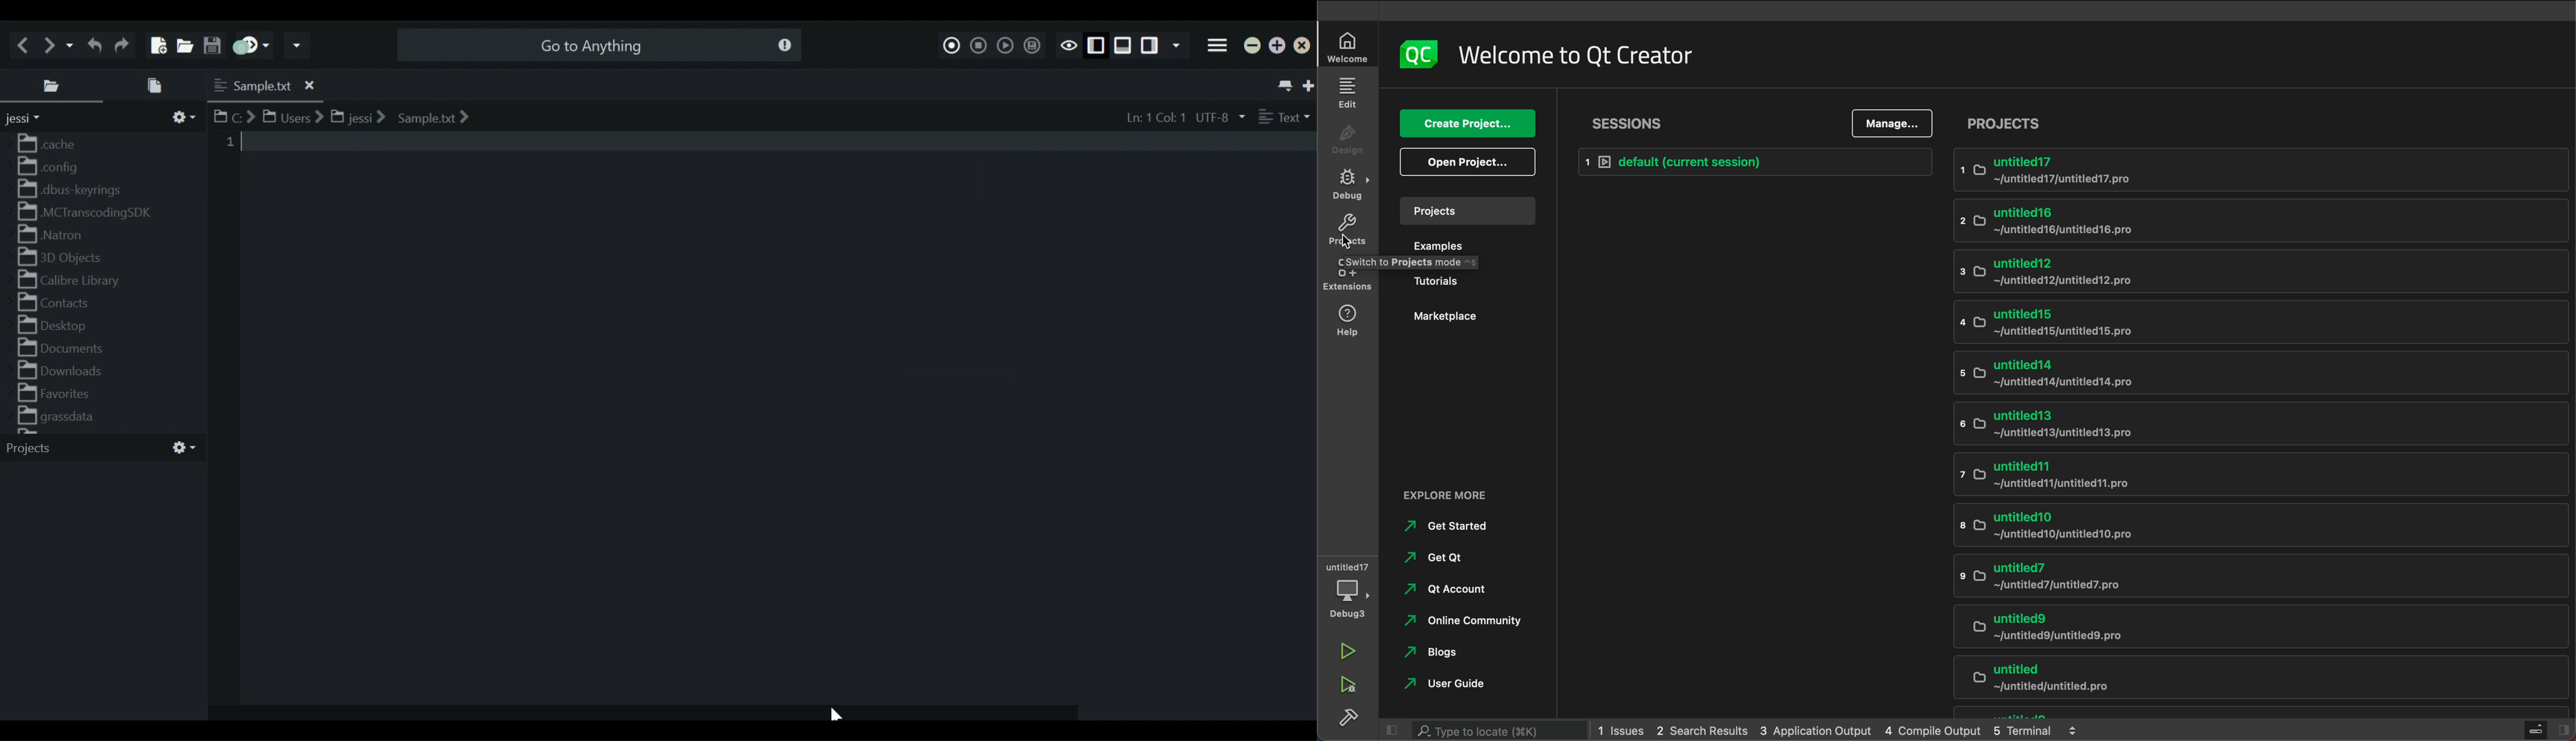  Describe the element at coordinates (213, 45) in the screenshot. I see `Save file` at that location.